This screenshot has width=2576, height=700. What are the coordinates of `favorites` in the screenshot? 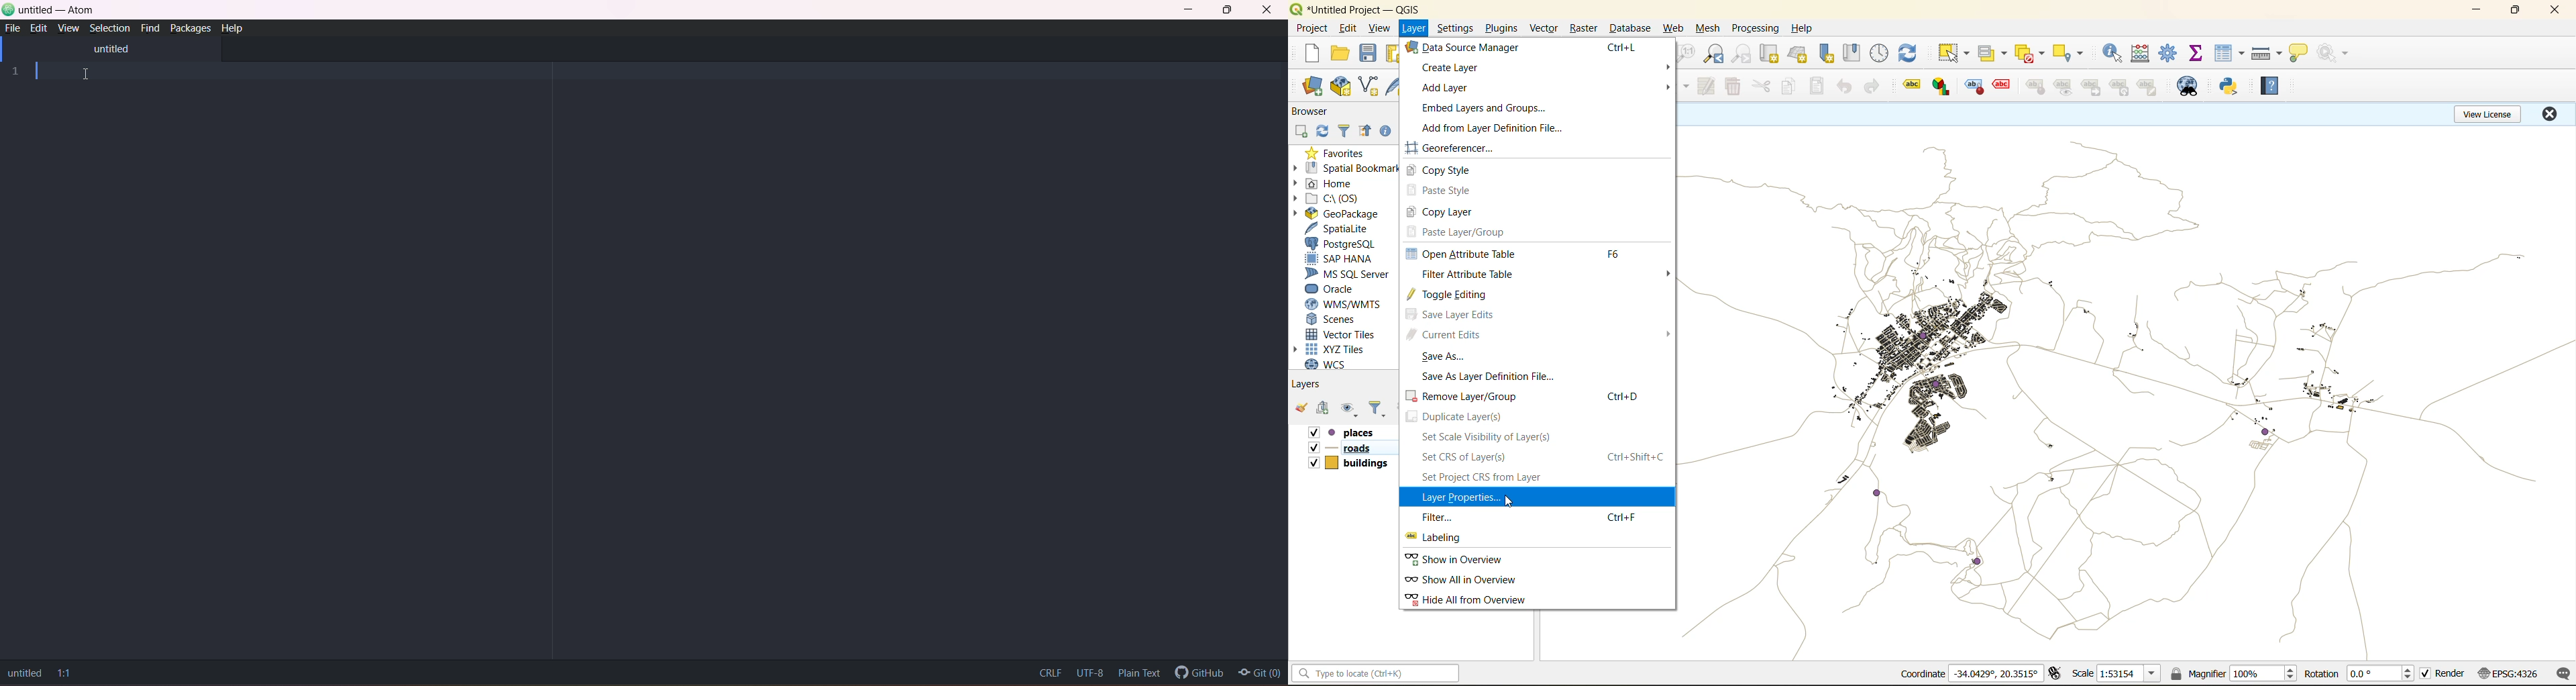 It's located at (1344, 152).